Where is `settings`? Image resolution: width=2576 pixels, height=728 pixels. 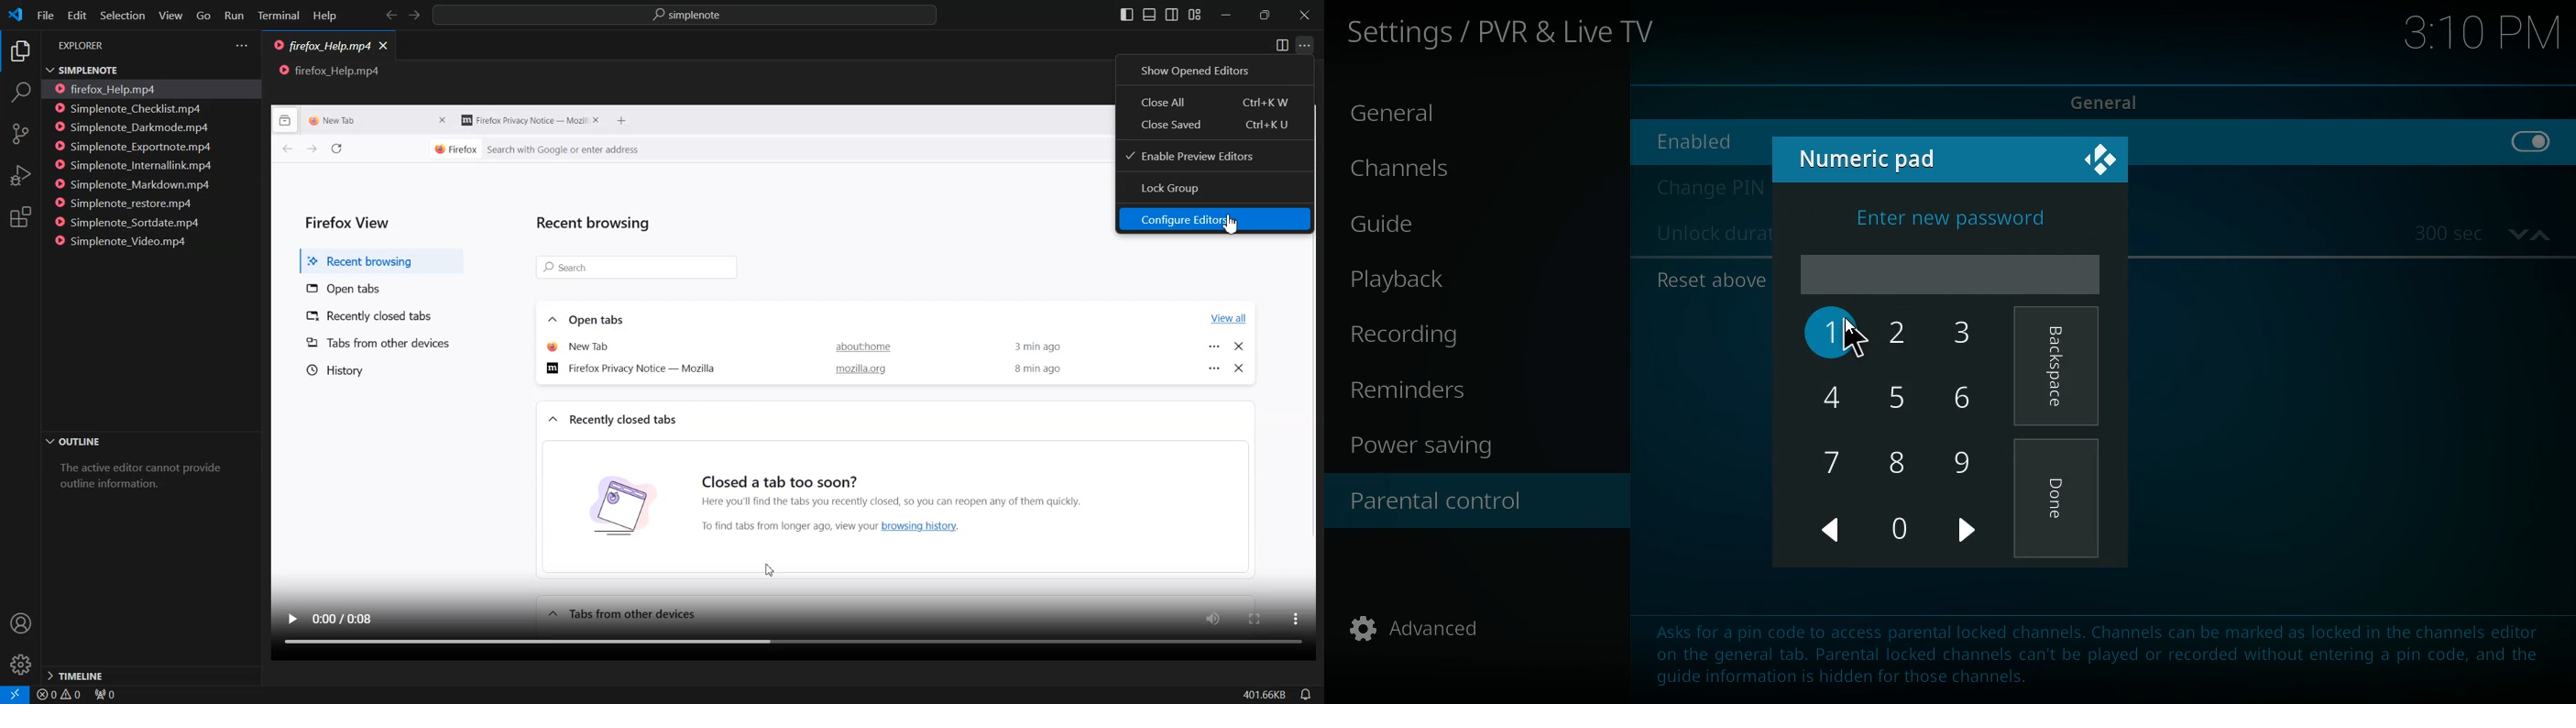 settings is located at coordinates (1506, 36).